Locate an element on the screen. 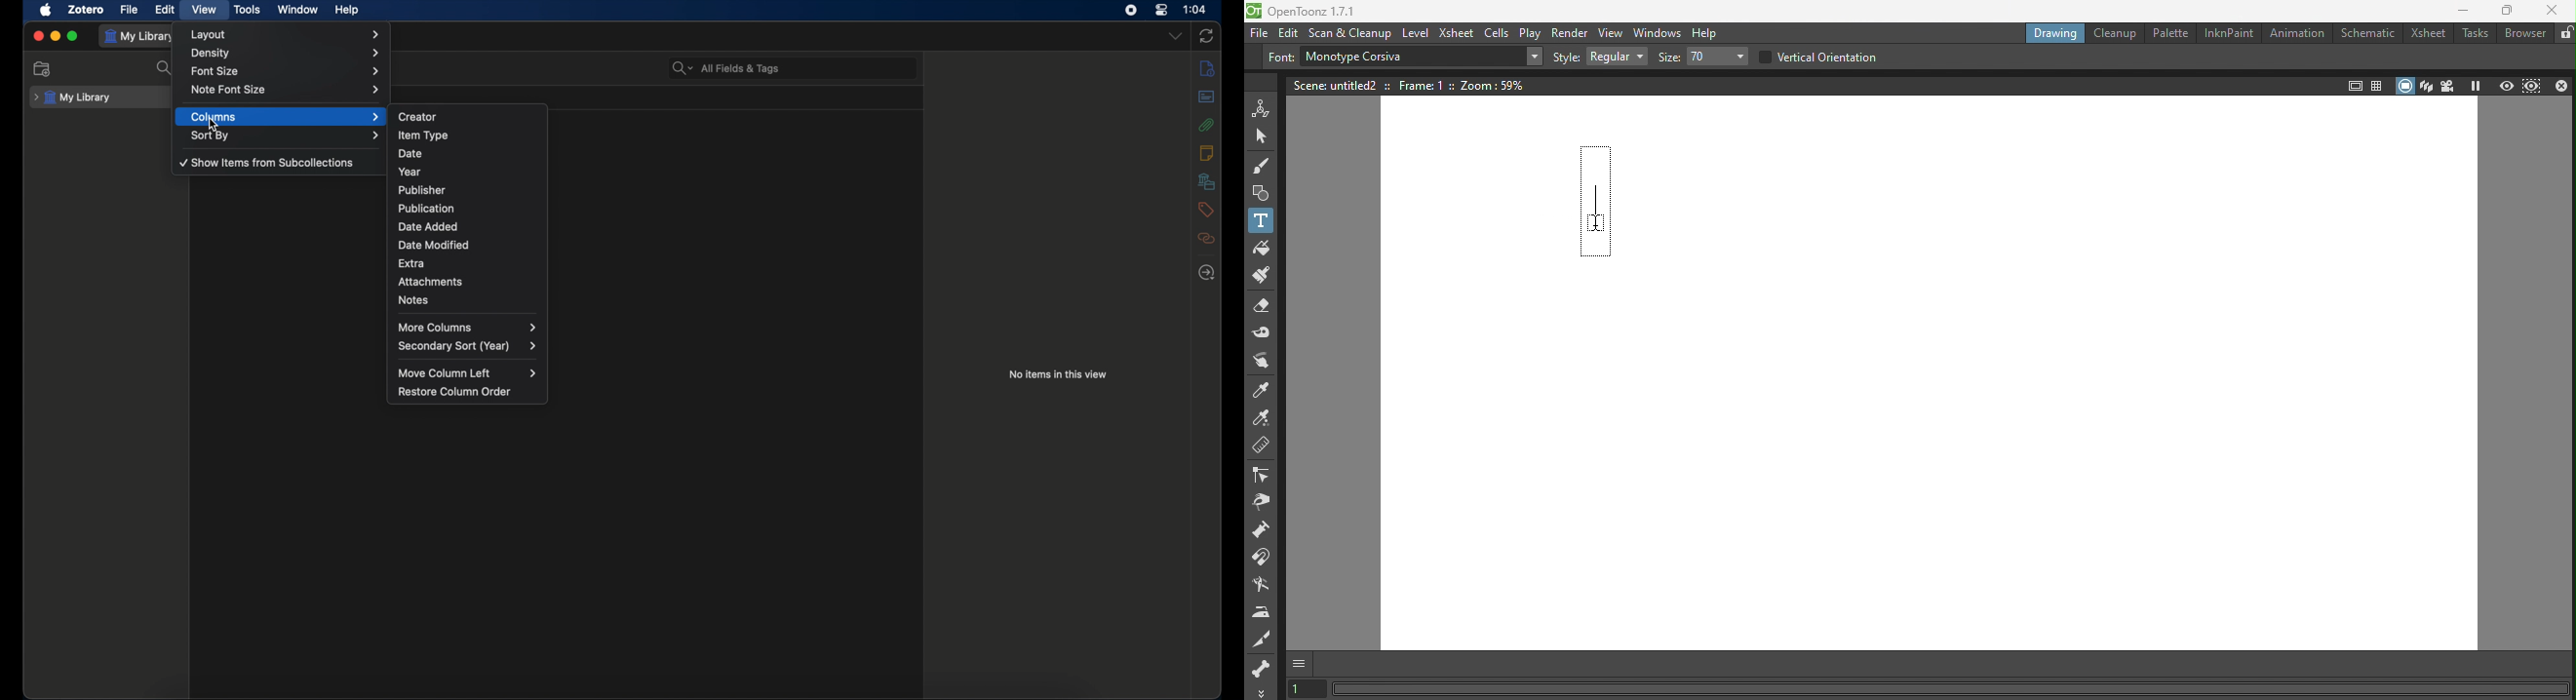 Image resolution: width=2576 pixels, height=700 pixels. Blender tool is located at coordinates (1265, 583).